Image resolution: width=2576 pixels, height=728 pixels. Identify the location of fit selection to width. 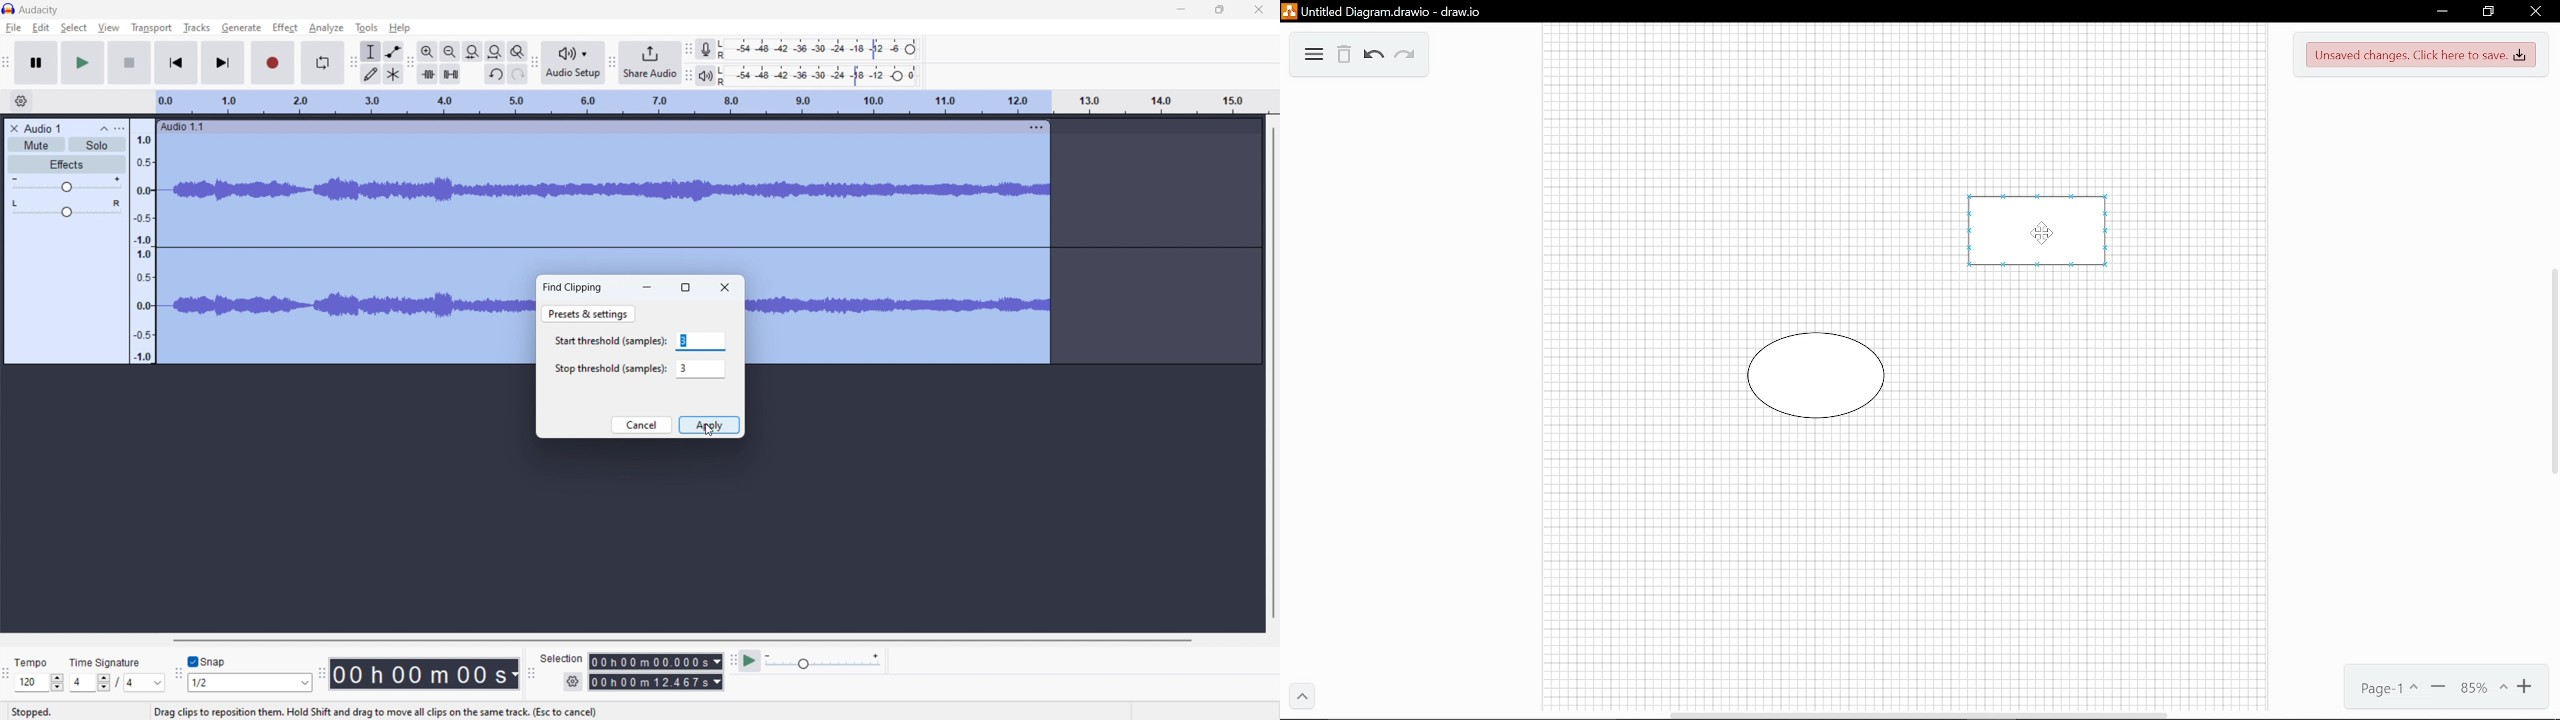
(473, 51).